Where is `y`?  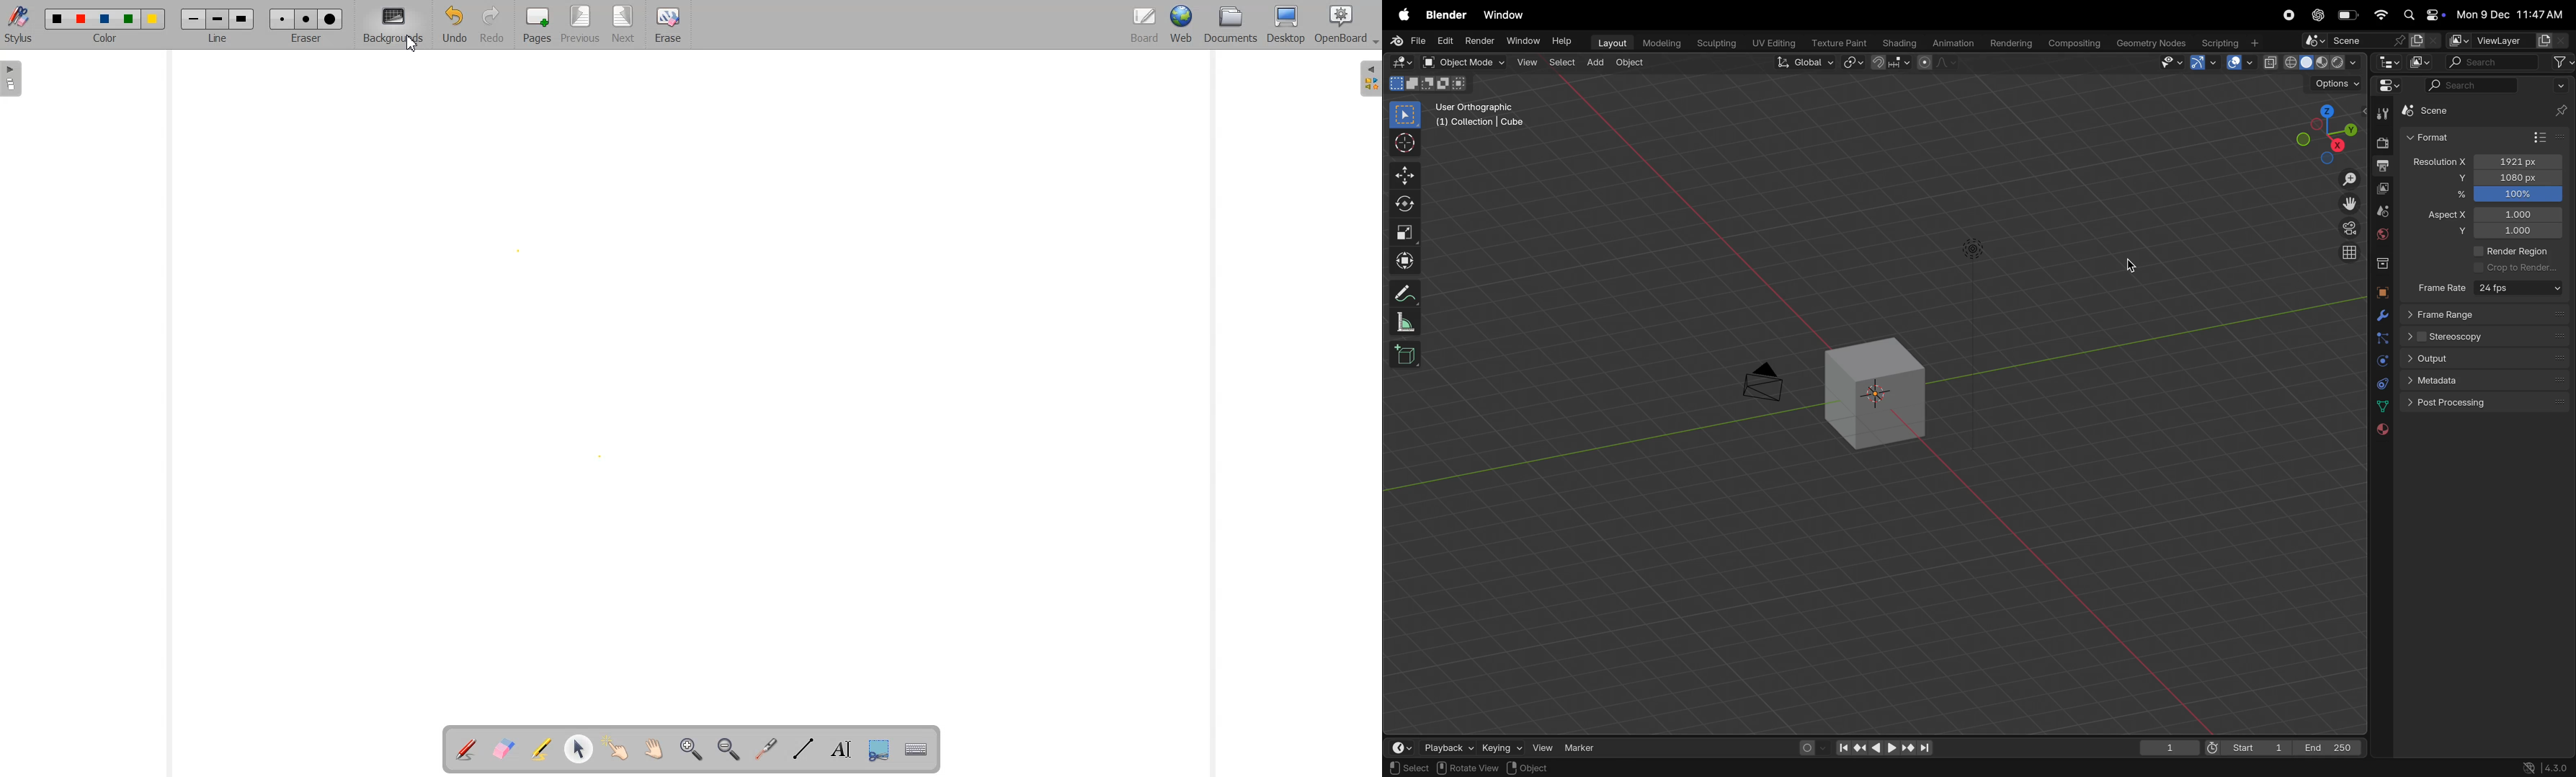 y is located at coordinates (2457, 232).